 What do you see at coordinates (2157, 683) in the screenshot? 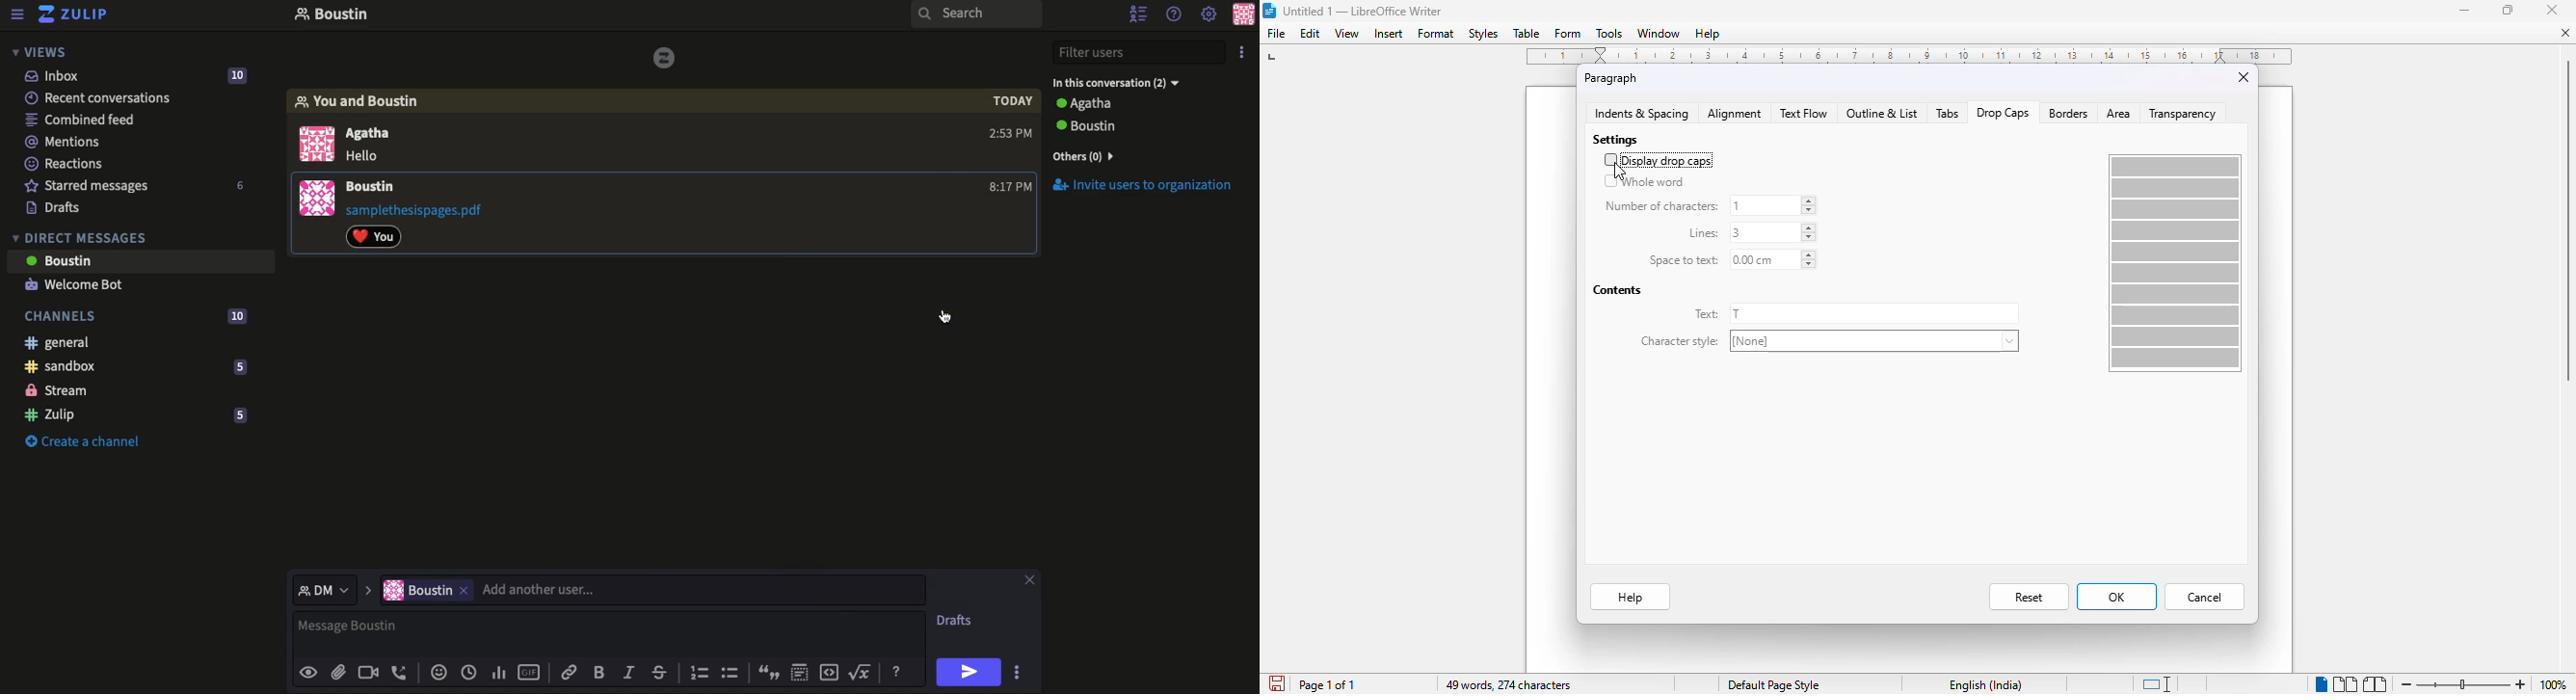
I see `standard selection` at bounding box center [2157, 683].